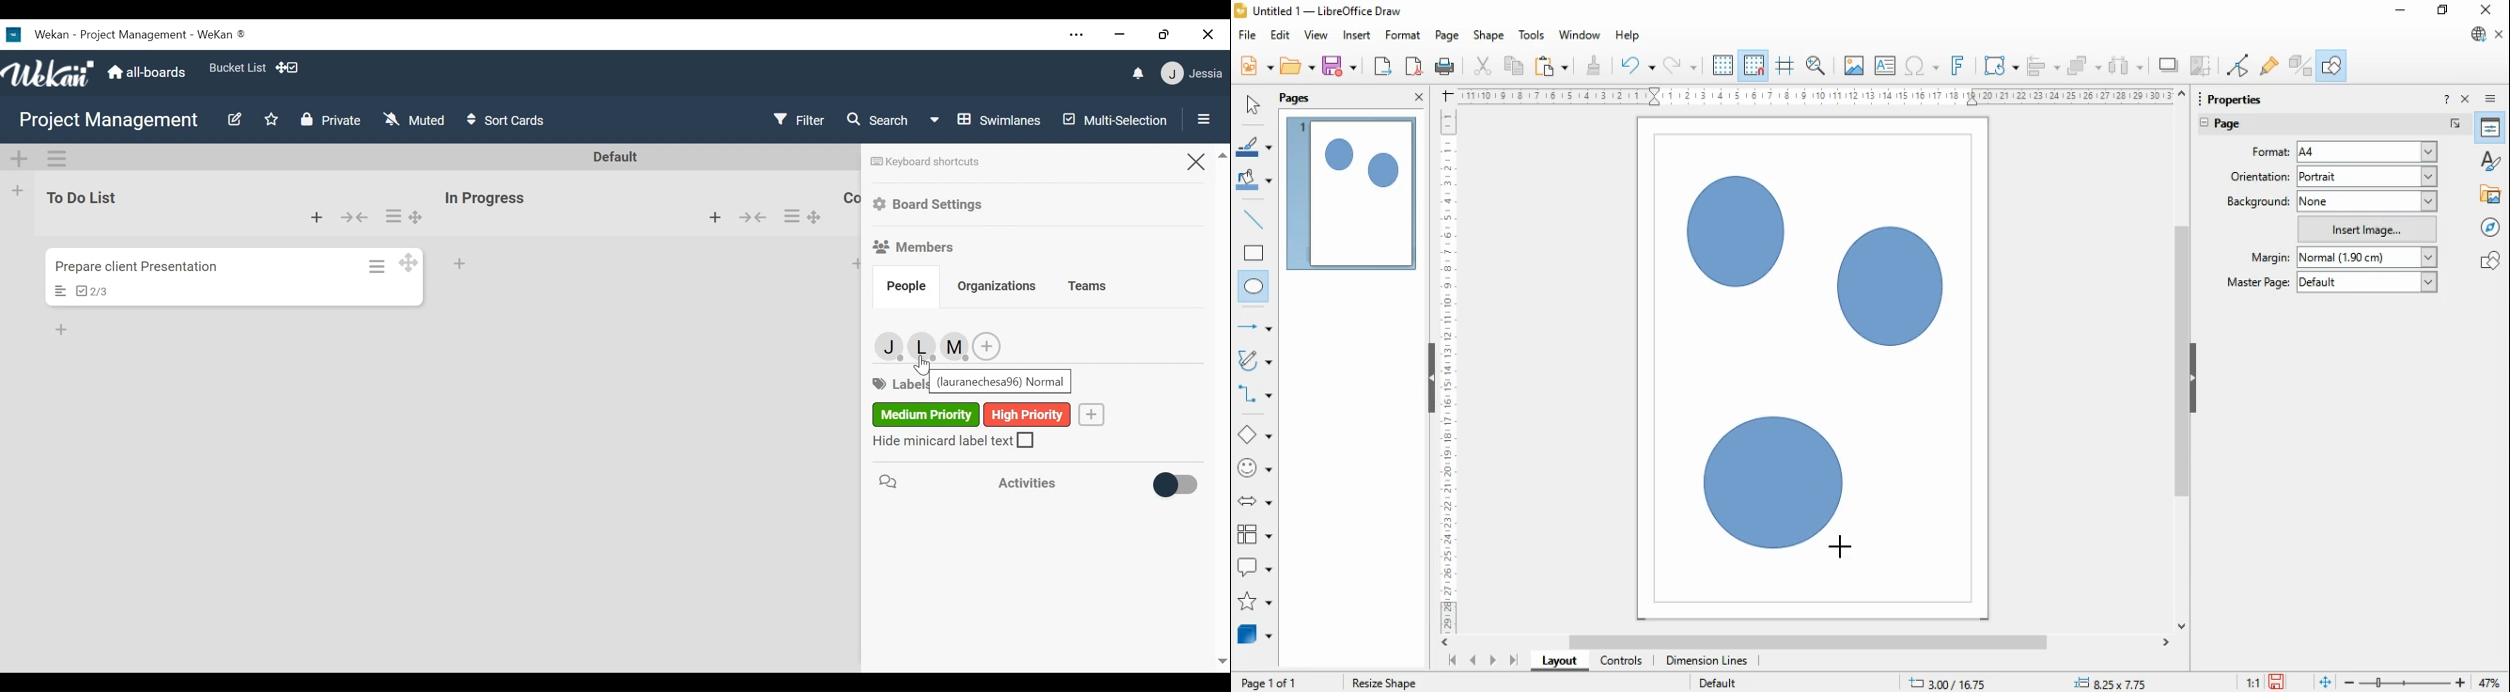 This screenshot has height=700, width=2520. Describe the element at coordinates (1734, 233) in the screenshot. I see `Circle shape` at that location.